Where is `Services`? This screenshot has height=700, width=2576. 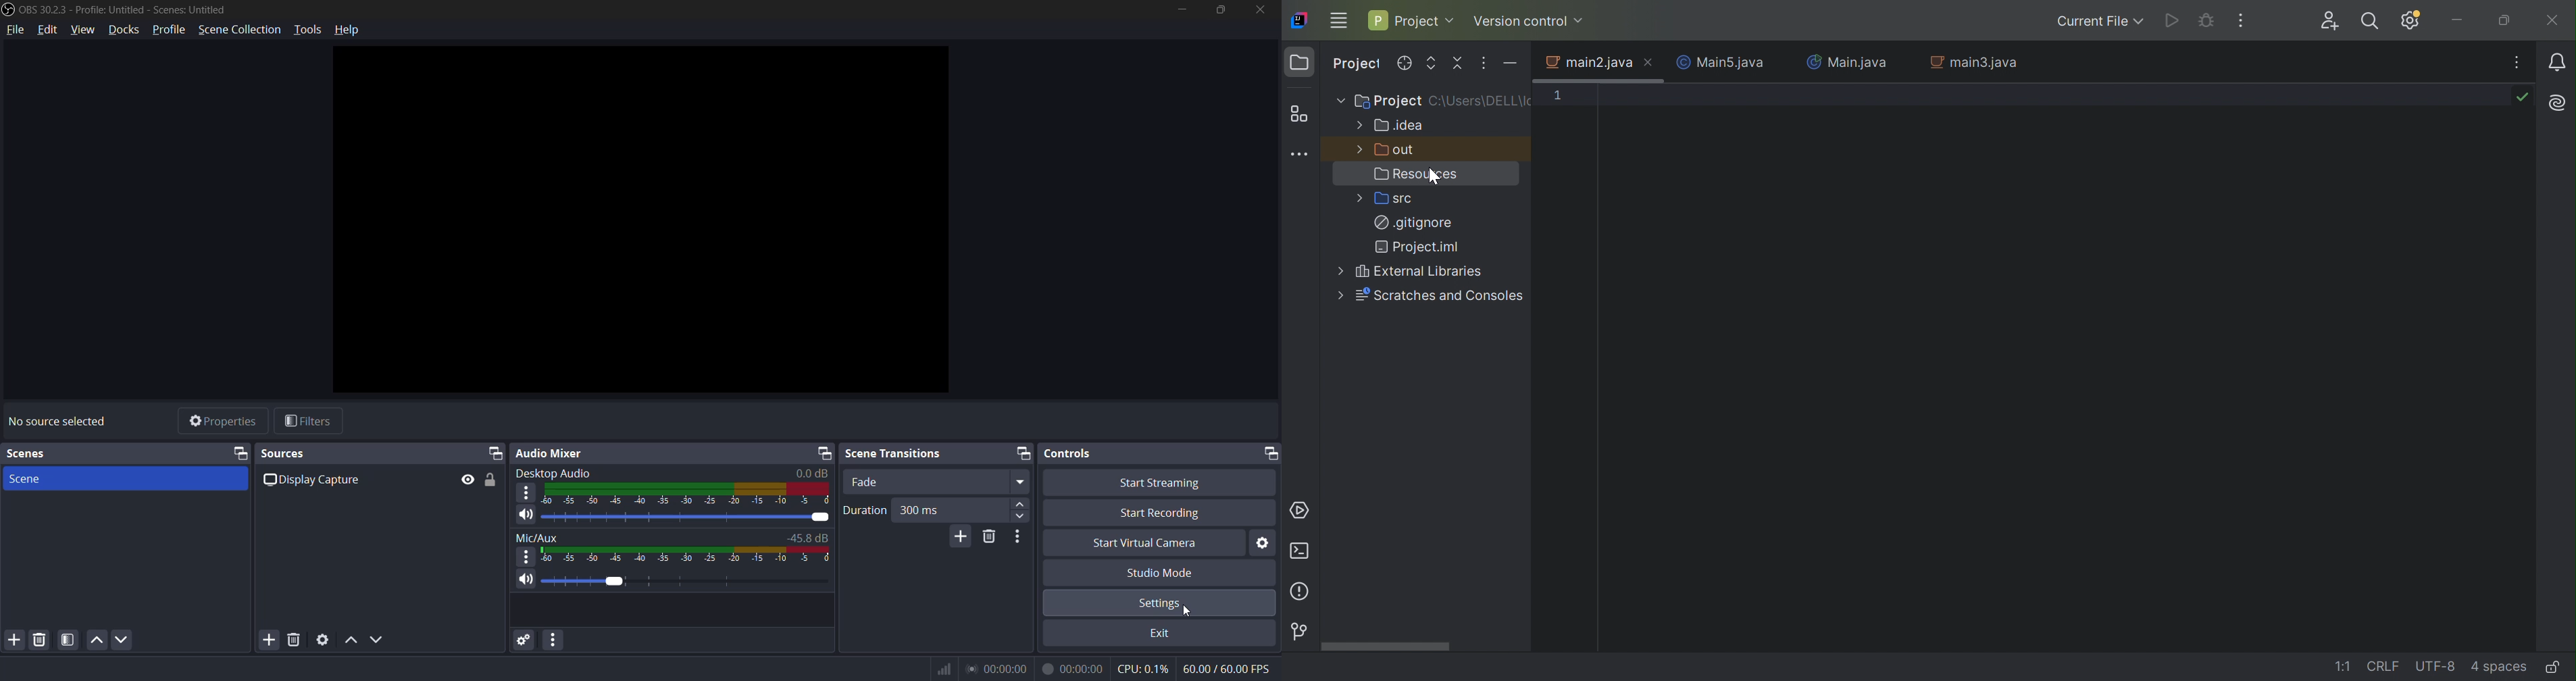
Services is located at coordinates (1303, 511).